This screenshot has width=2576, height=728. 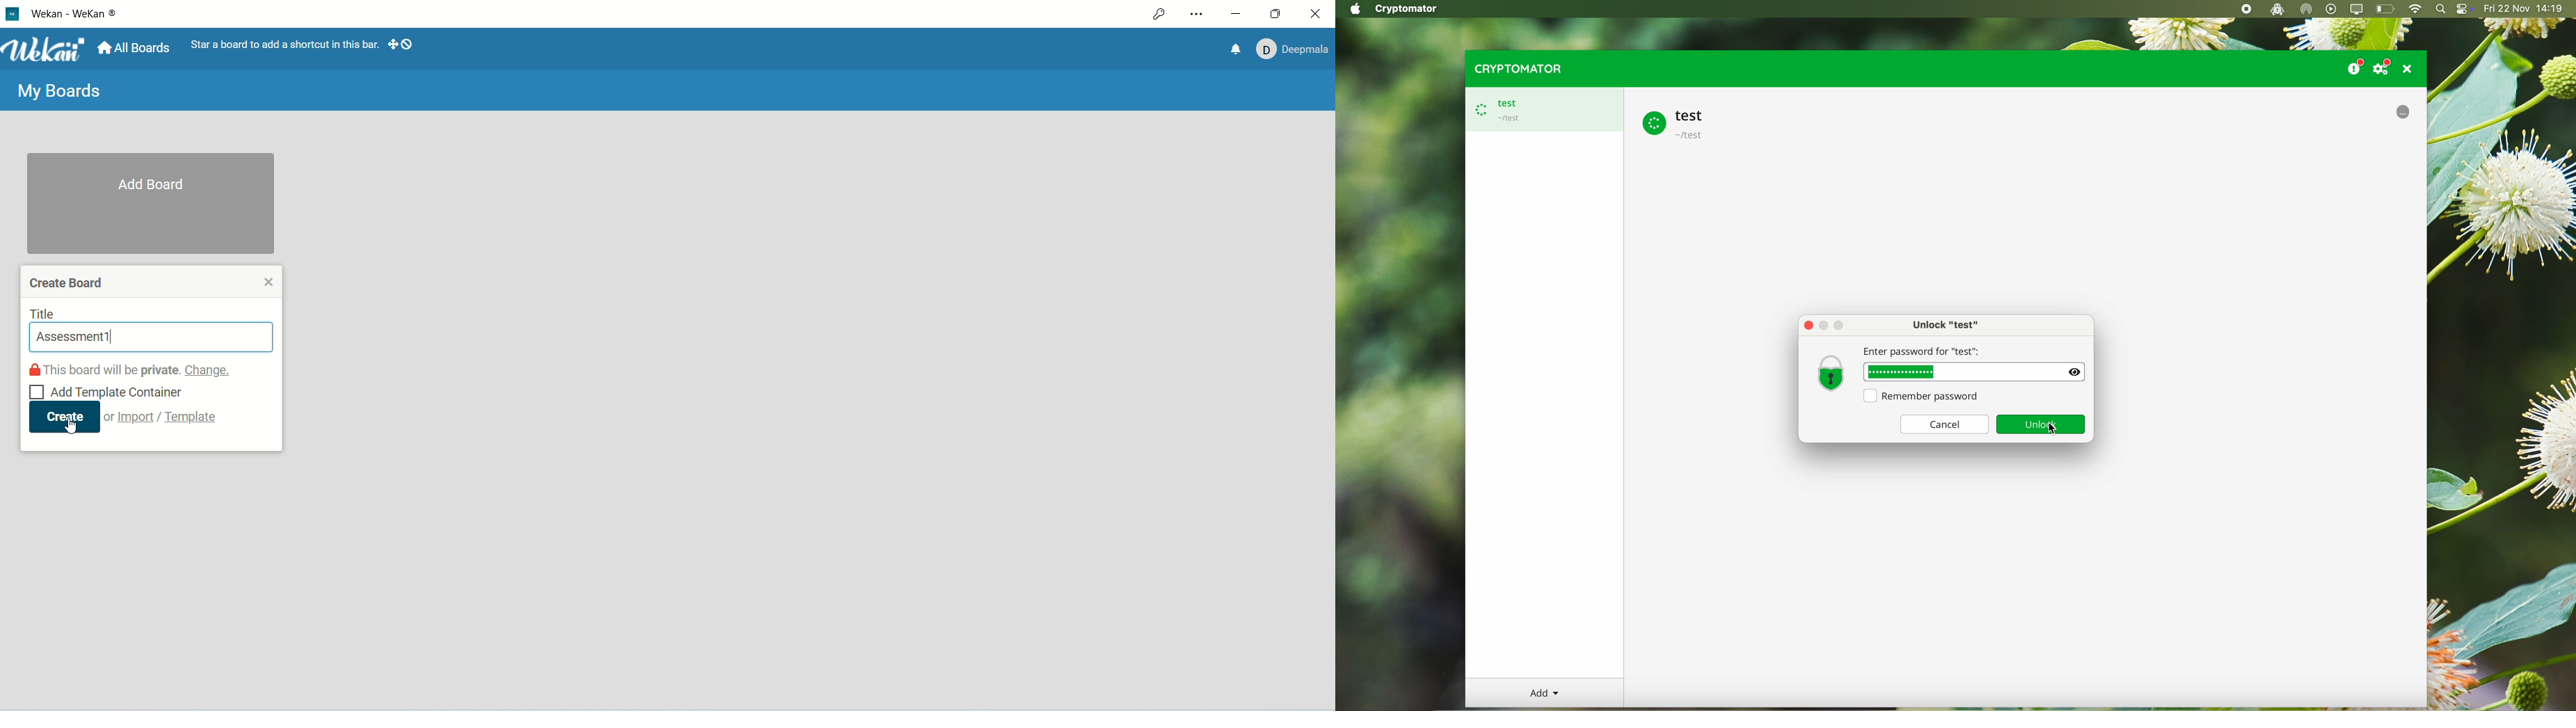 What do you see at coordinates (1289, 50) in the screenshot?
I see `Account: Deepmala` at bounding box center [1289, 50].